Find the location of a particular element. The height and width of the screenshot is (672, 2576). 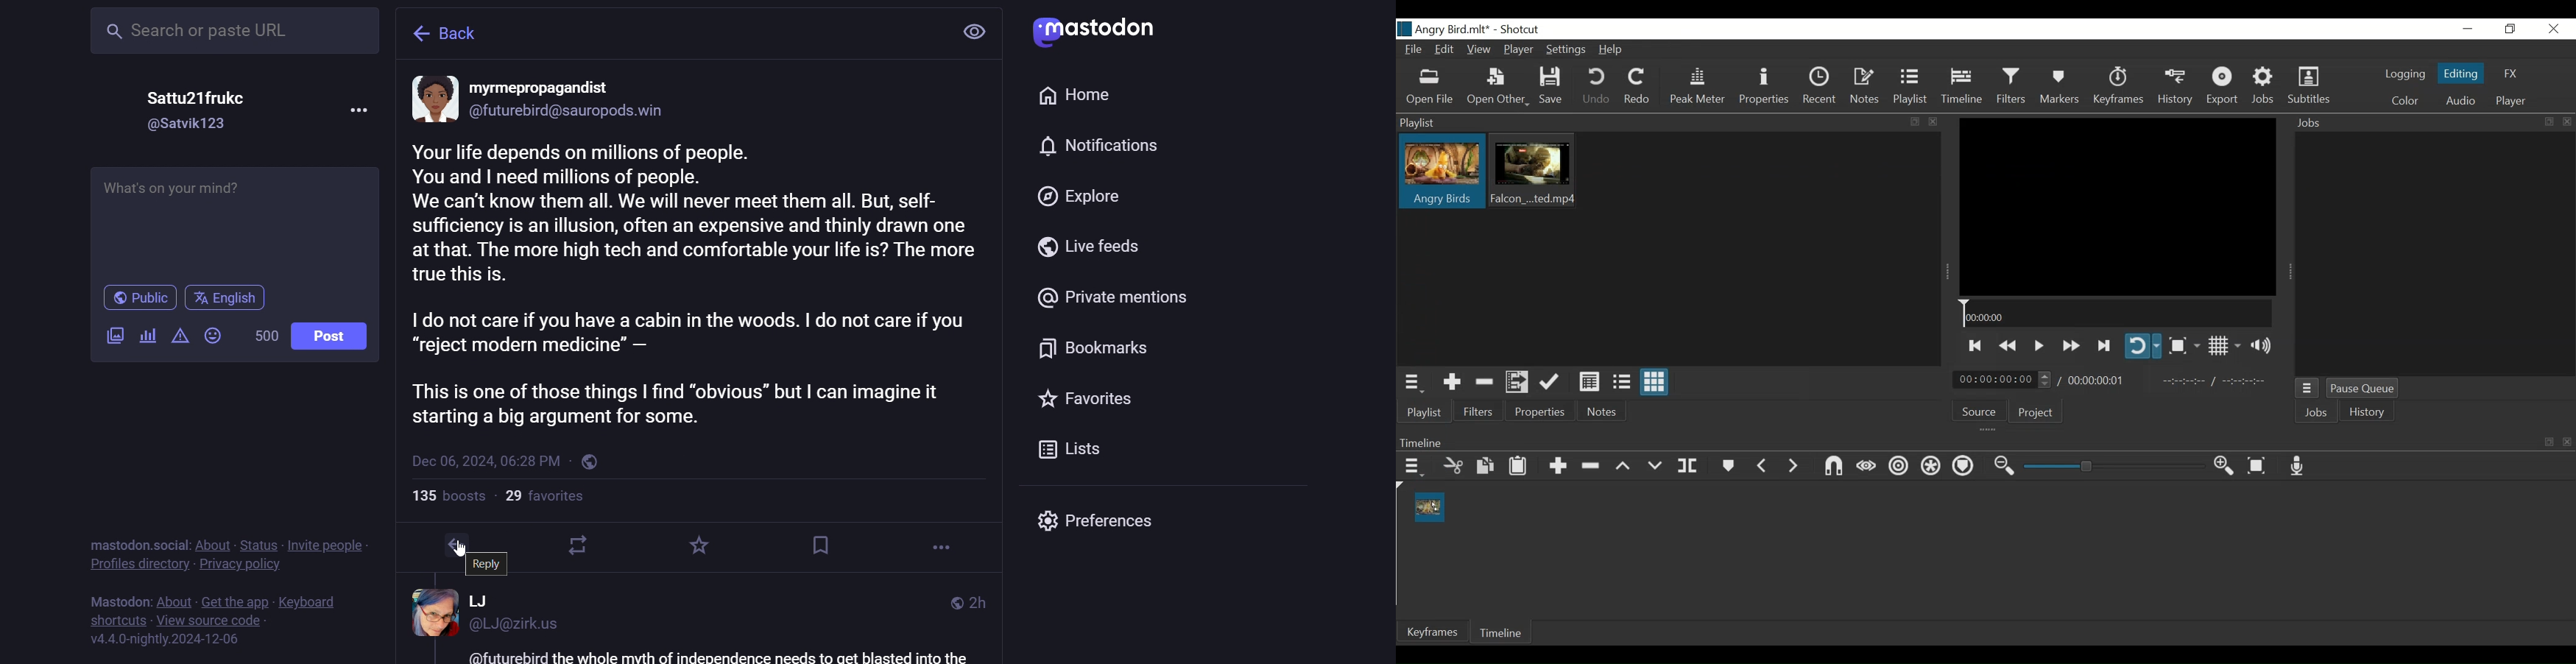

boost is located at coordinates (576, 546).